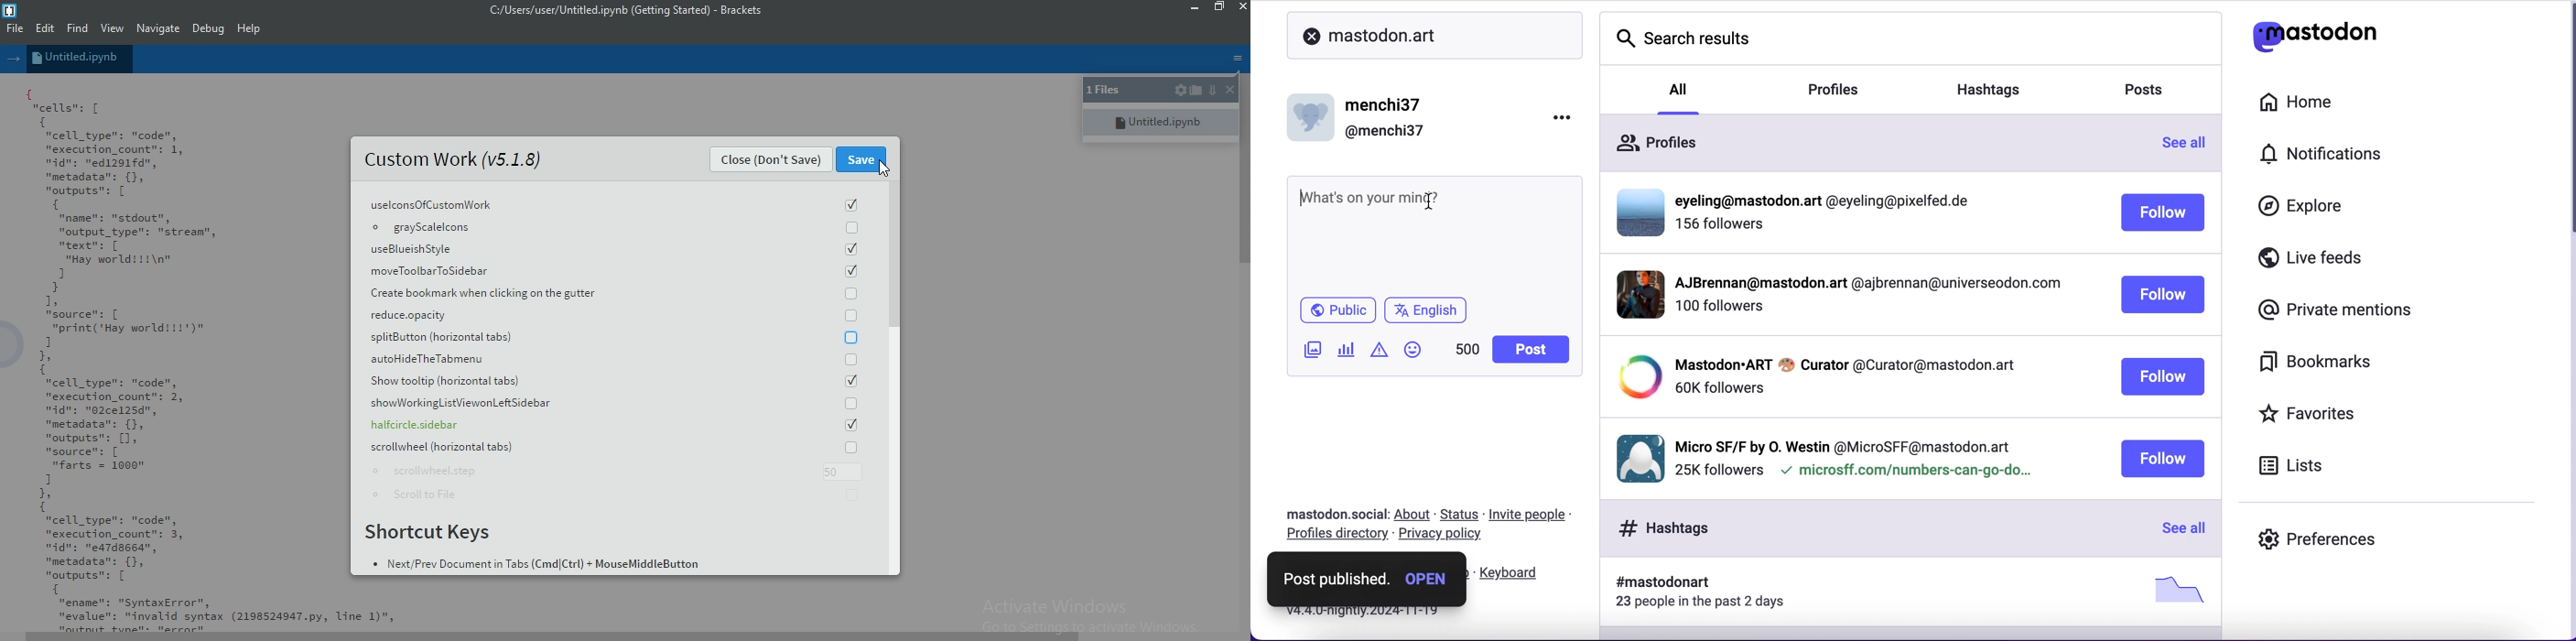  What do you see at coordinates (1905, 473) in the screenshot?
I see `microsff` at bounding box center [1905, 473].